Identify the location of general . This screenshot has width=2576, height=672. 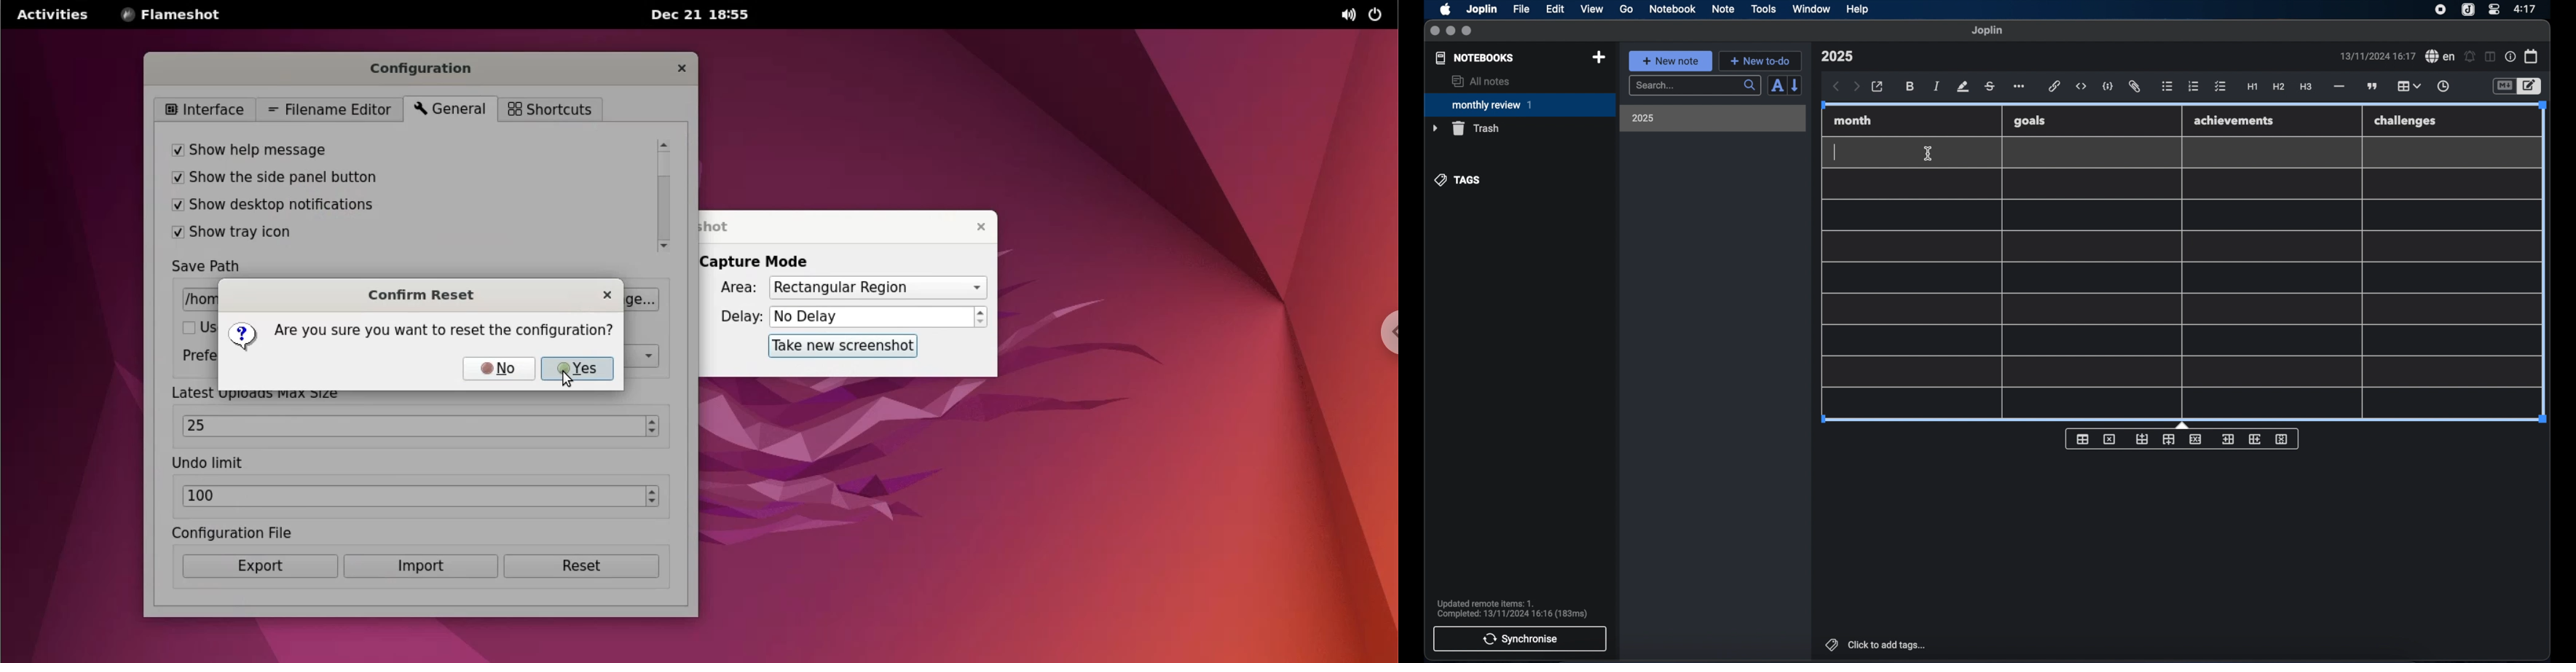
(447, 110).